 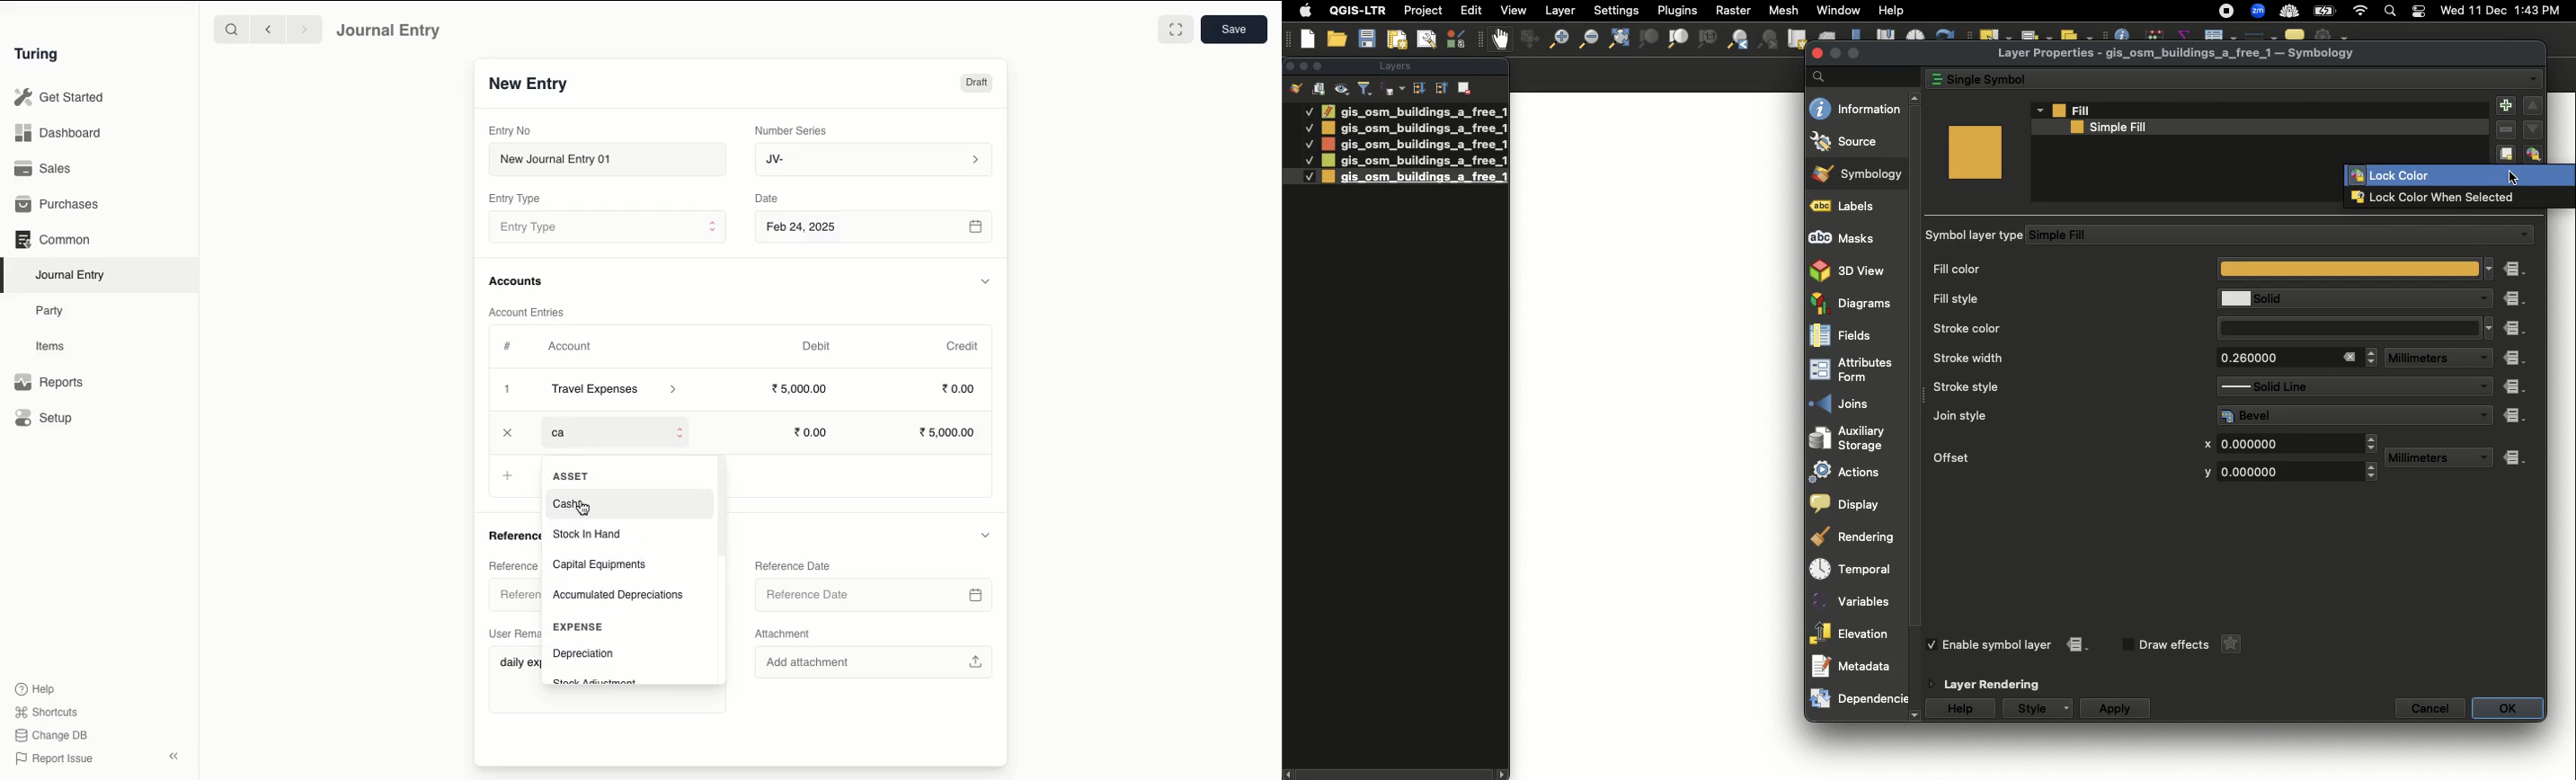 What do you see at coordinates (2482, 387) in the screenshot?
I see `Drop down` at bounding box center [2482, 387].